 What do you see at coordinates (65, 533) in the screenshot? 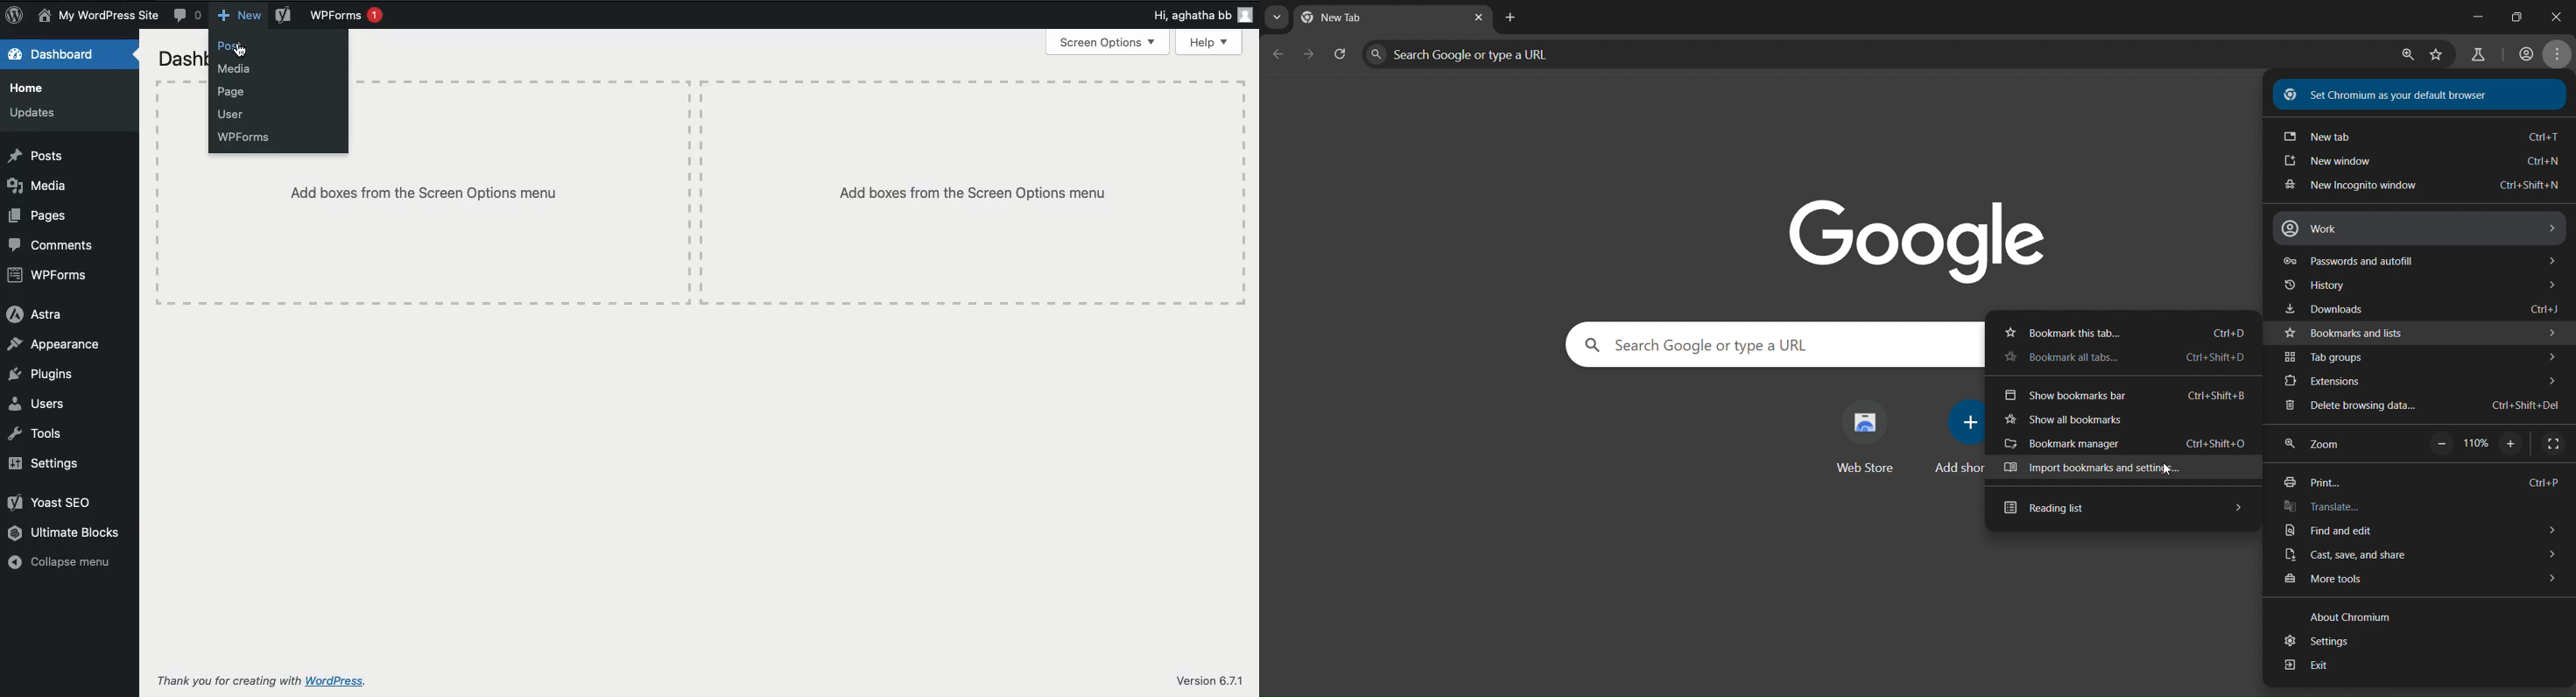
I see `Ultimate blocks` at bounding box center [65, 533].